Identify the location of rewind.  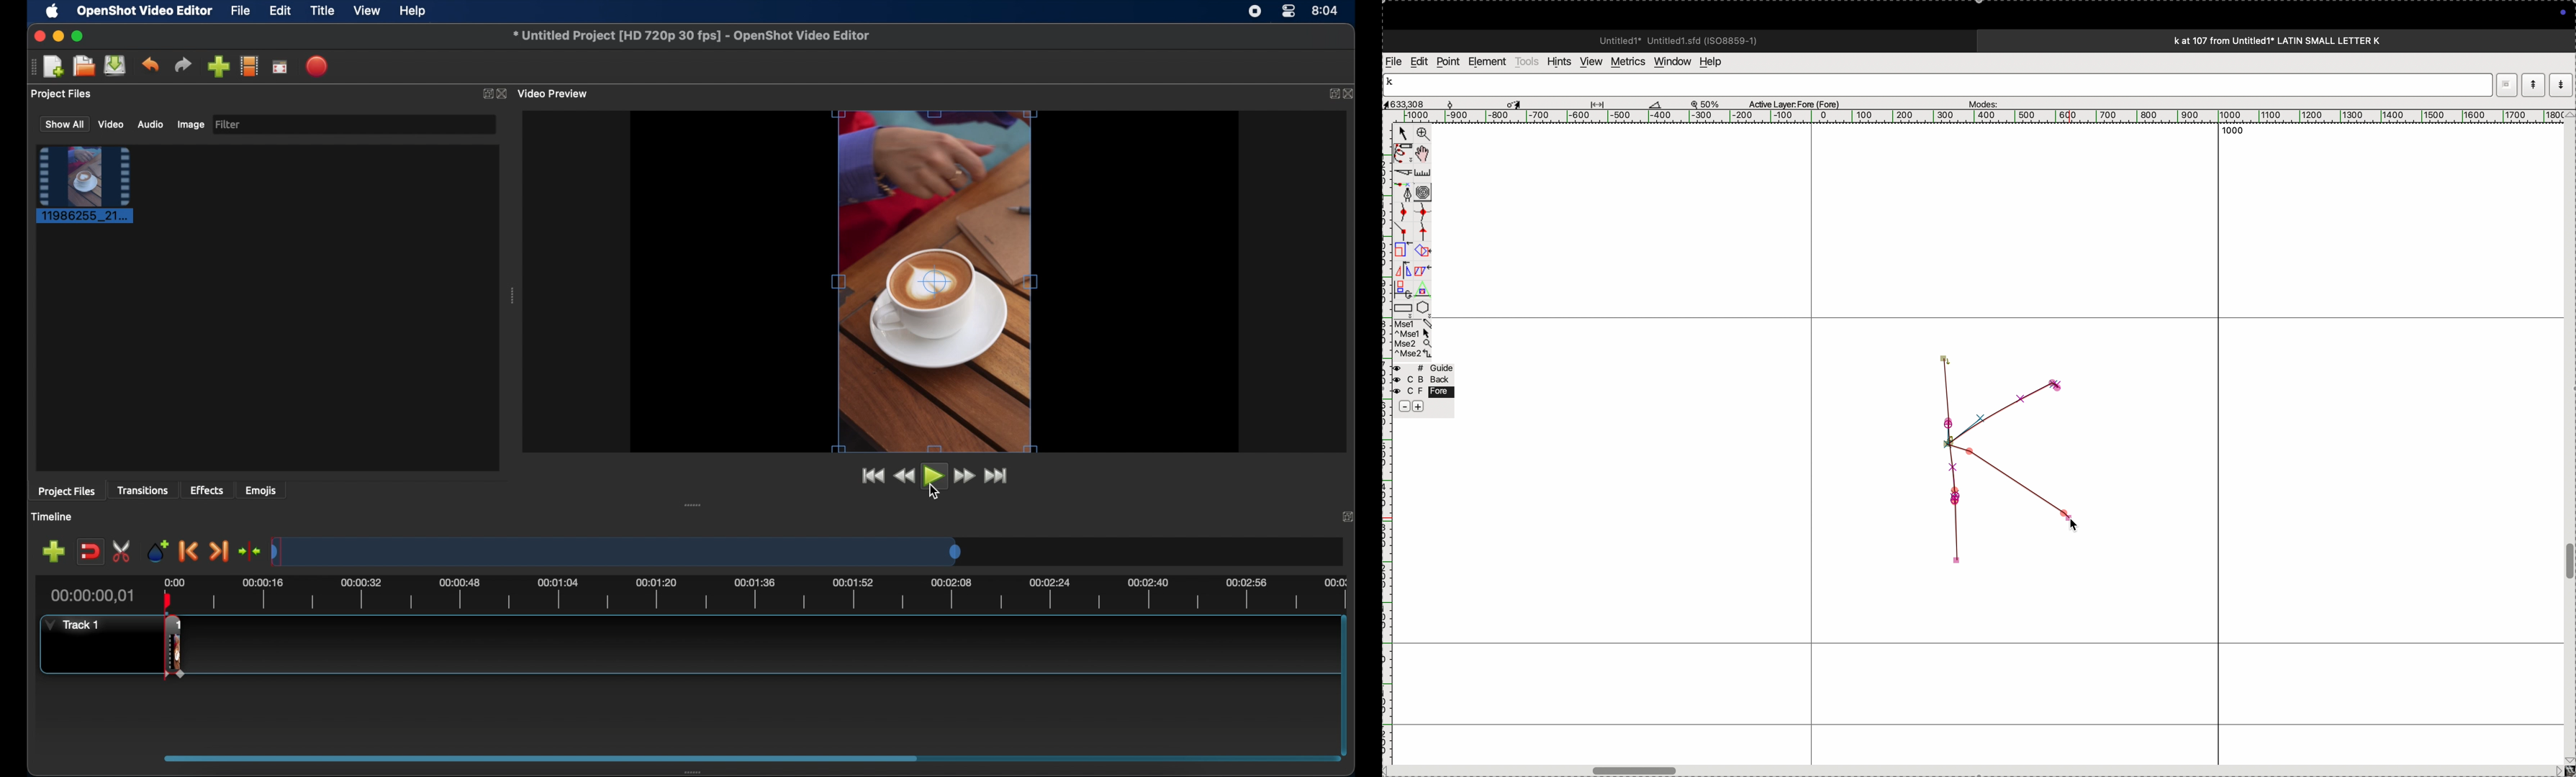
(905, 476).